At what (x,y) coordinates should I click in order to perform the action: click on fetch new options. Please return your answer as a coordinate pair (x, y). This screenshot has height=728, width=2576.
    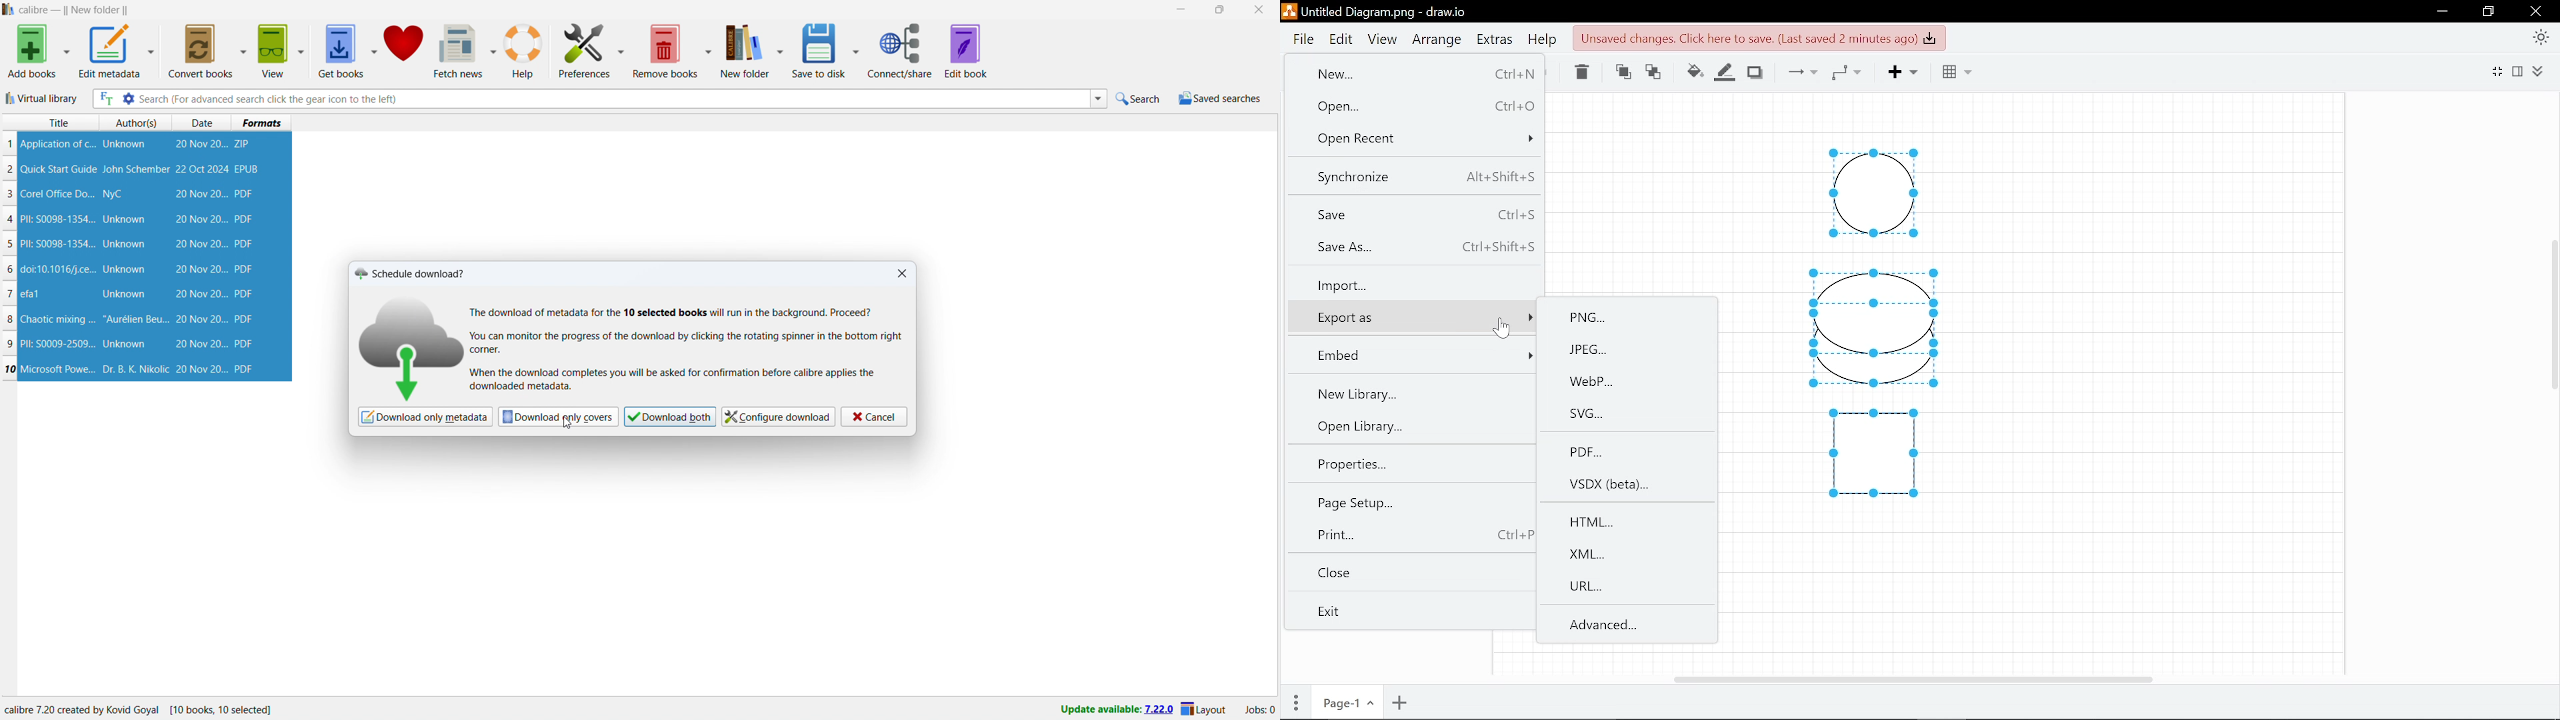
    Looking at the image, I should click on (493, 49).